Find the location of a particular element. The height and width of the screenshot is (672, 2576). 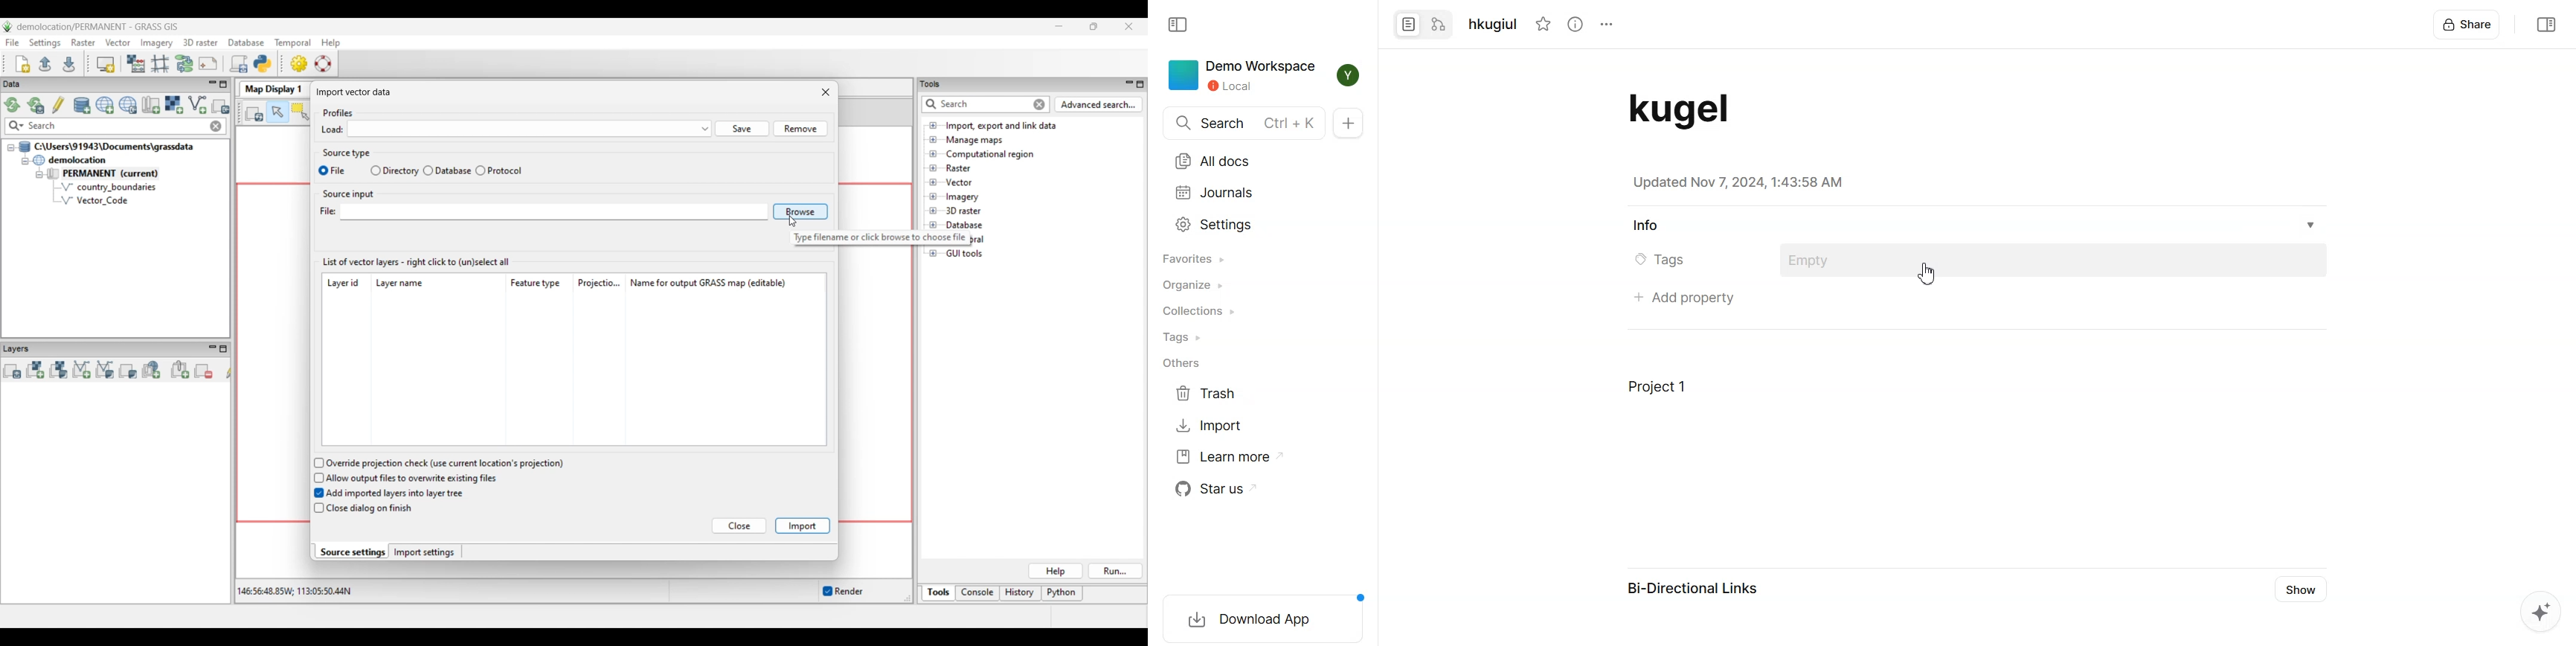

icon is located at coordinates (1182, 74).